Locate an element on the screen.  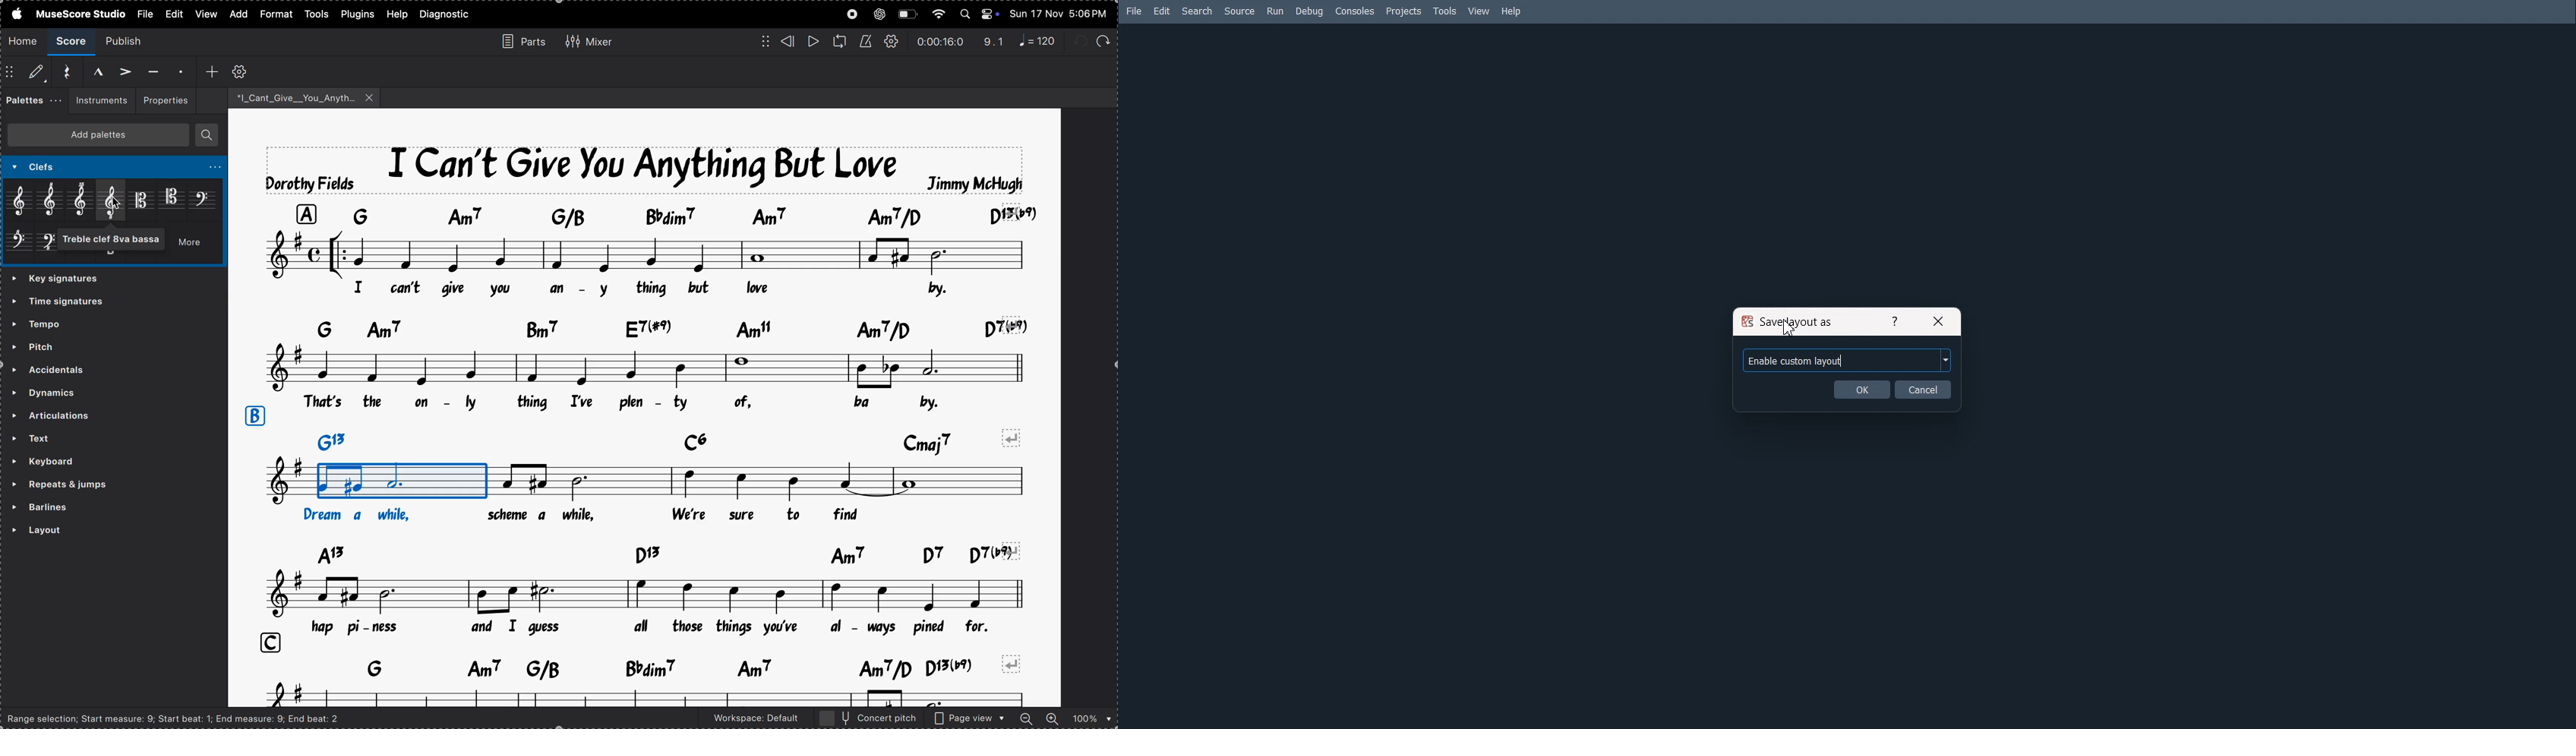
dynamics is located at coordinates (77, 390).